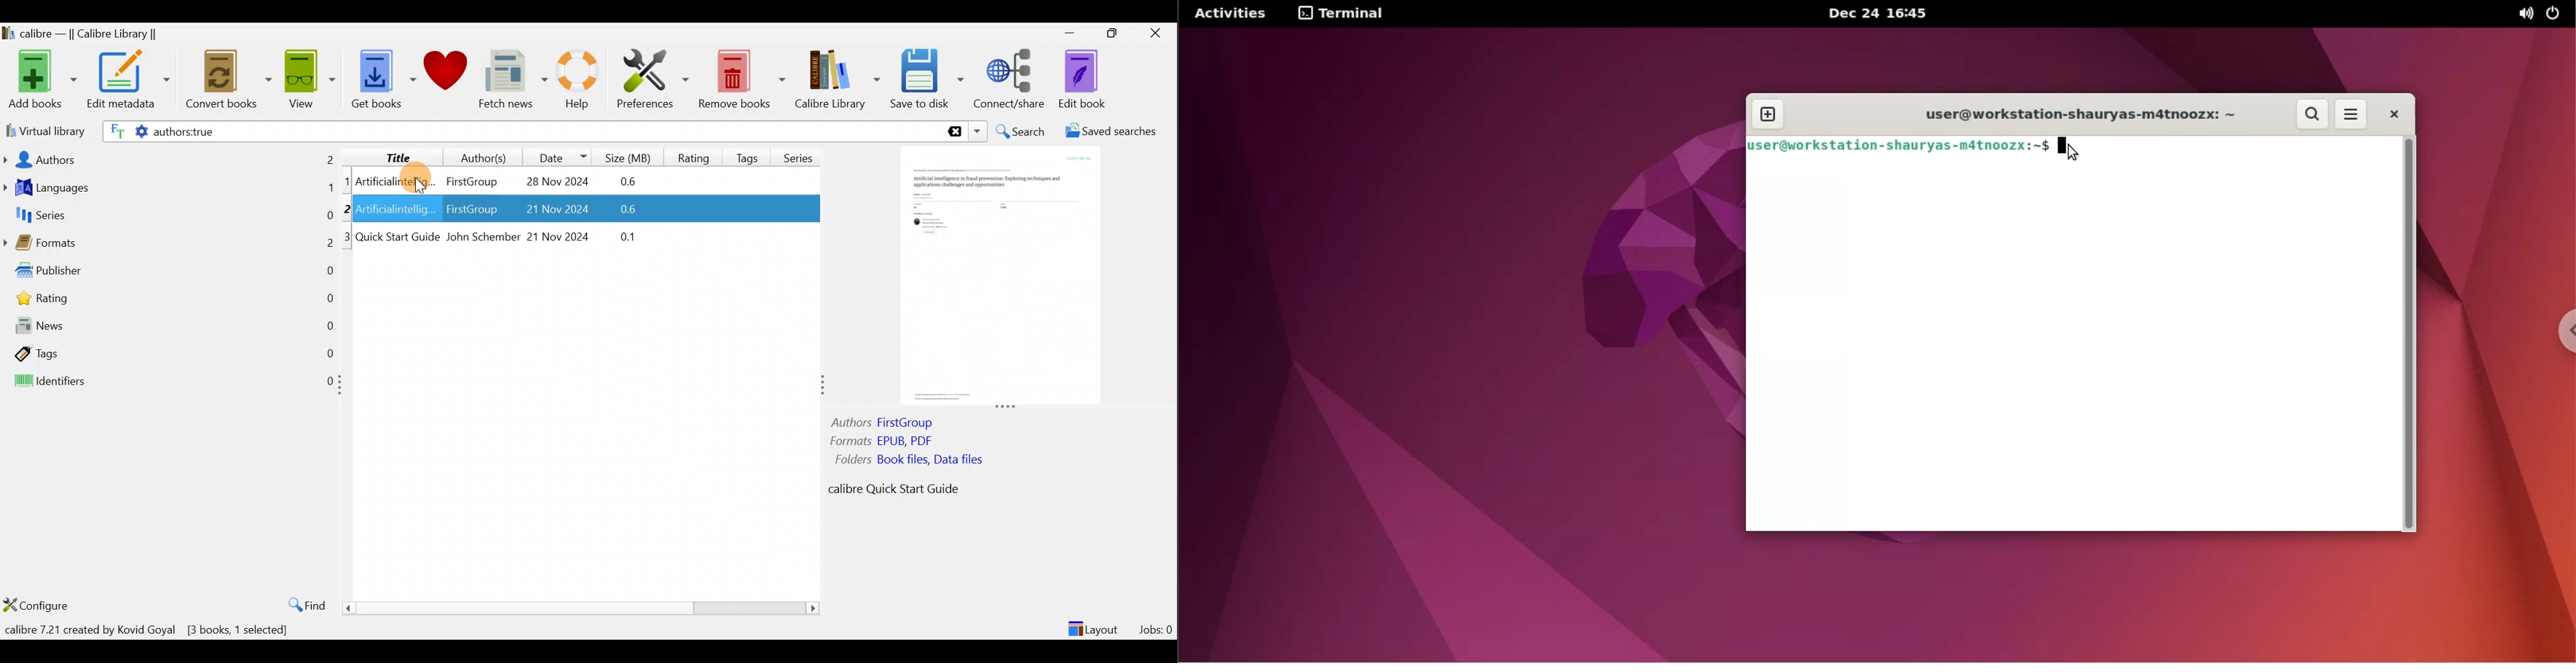 The image size is (2576, 672). What do you see at coordinates (560, 235) in the screenshot?
I see `21 Nov 2024` at bounding box center [560, 235].